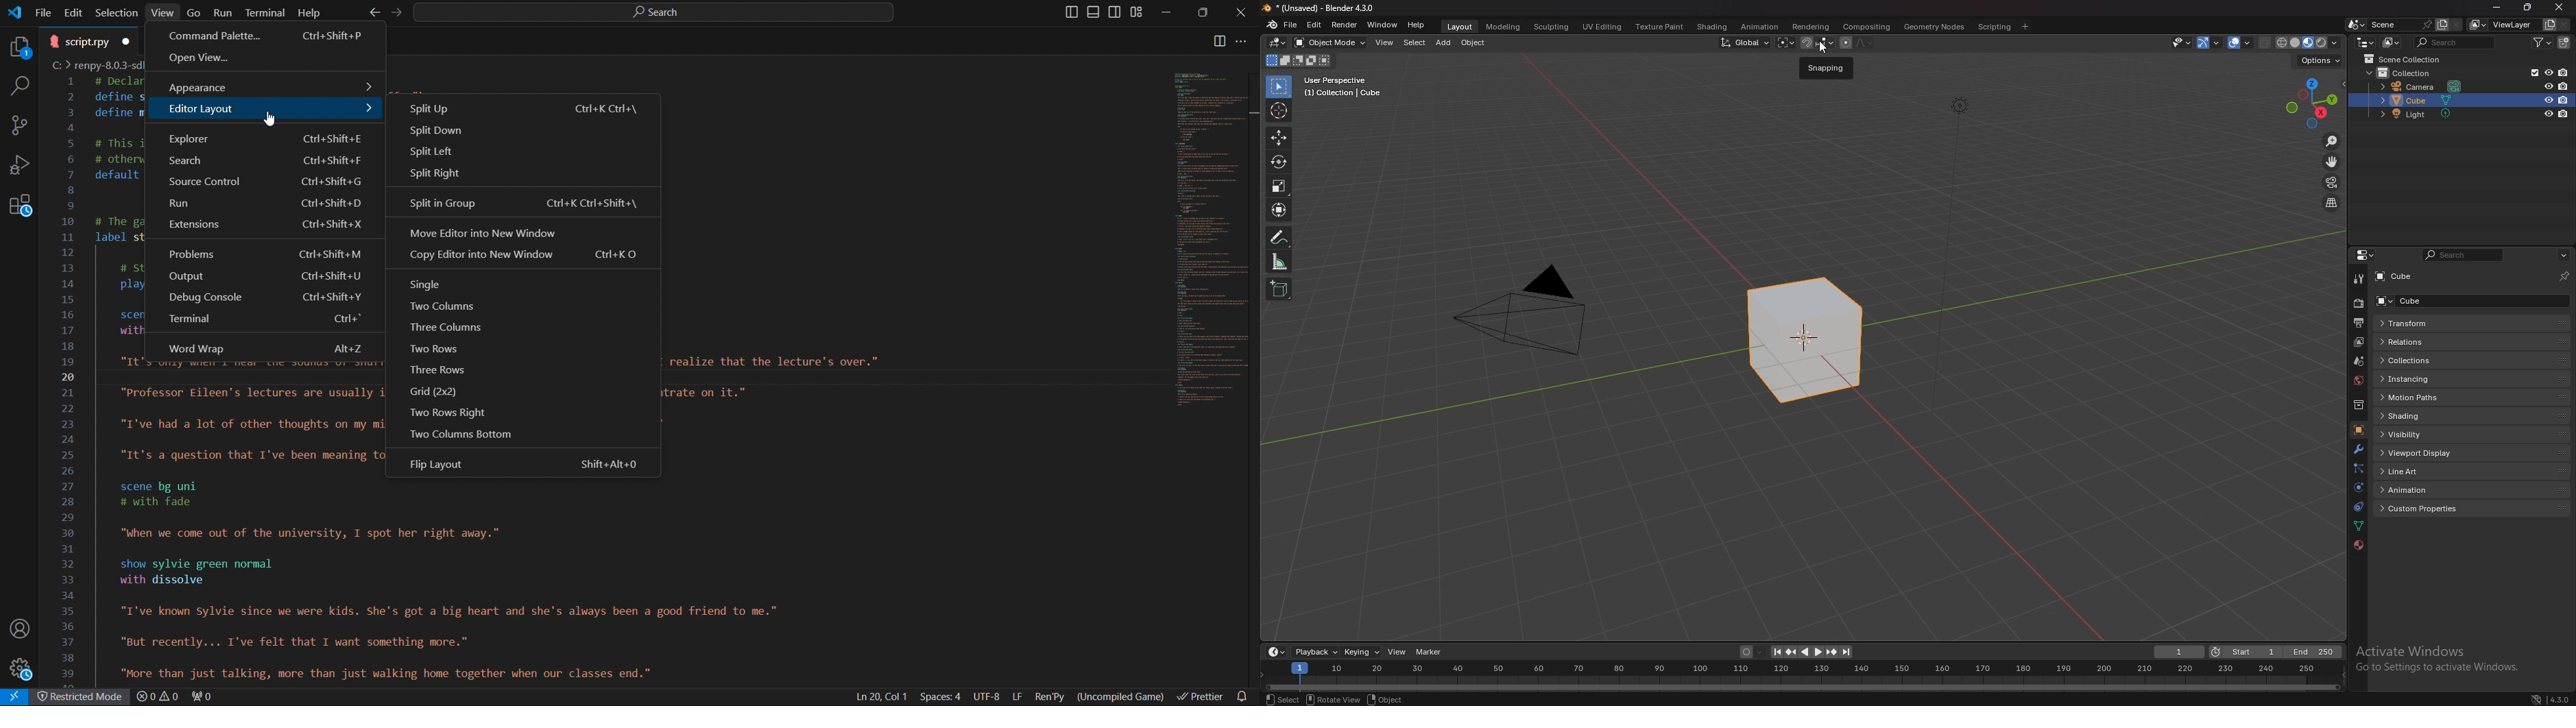 Image resolution: width=2576 pixels, height=728 pixels. I want to click on auto keying, so click(1753, 652).